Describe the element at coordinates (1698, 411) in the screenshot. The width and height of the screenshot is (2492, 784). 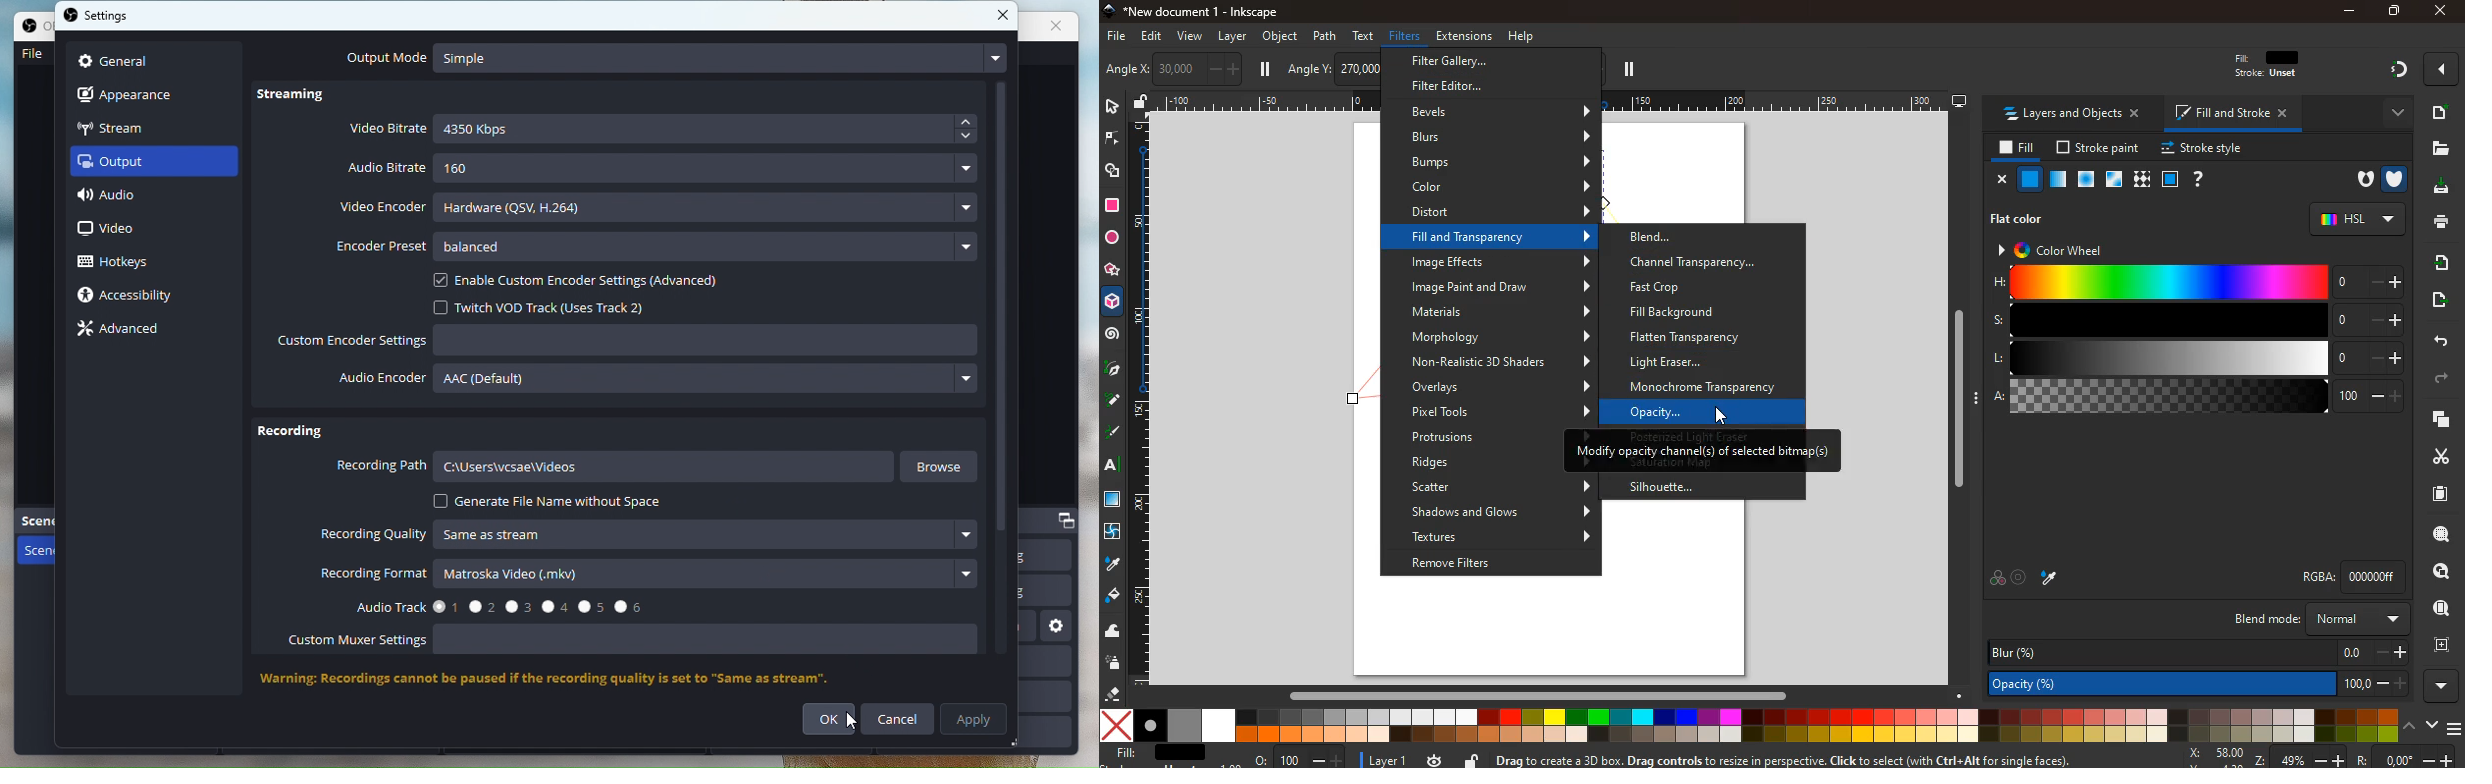
I see `opacity` at that location.